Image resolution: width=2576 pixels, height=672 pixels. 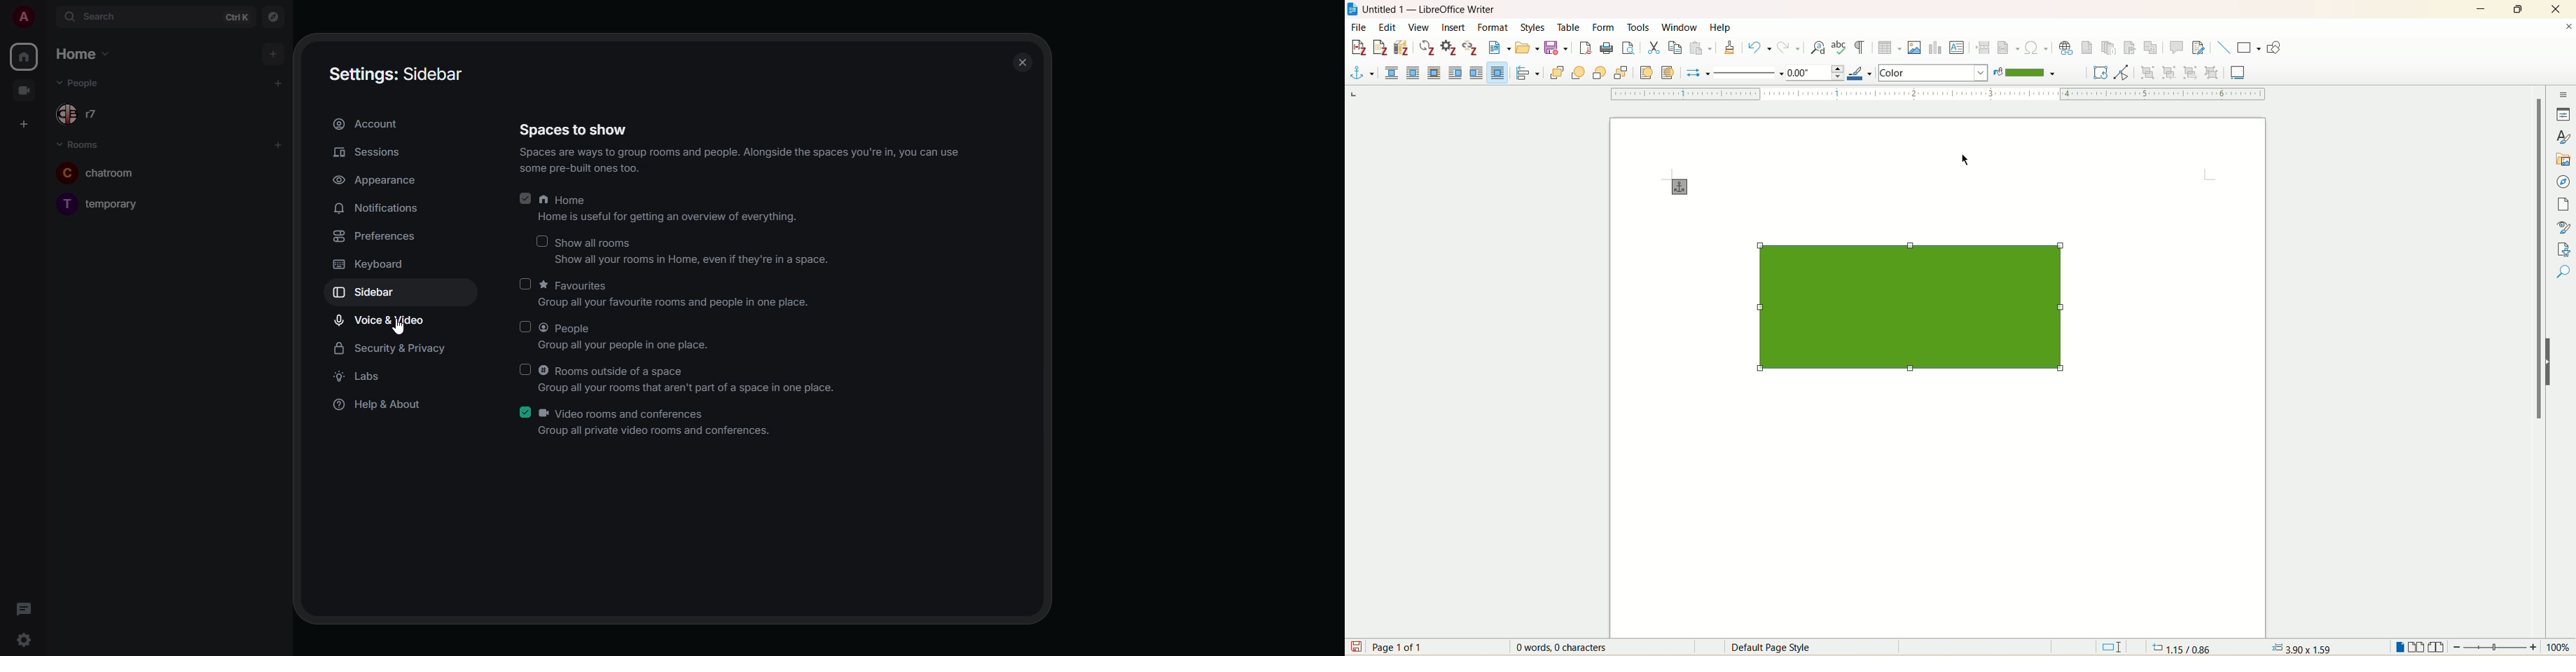 What do you see at coordinates (376, 294) in the screenshot?
I see `sidebar` at bounding box center [376, 294].